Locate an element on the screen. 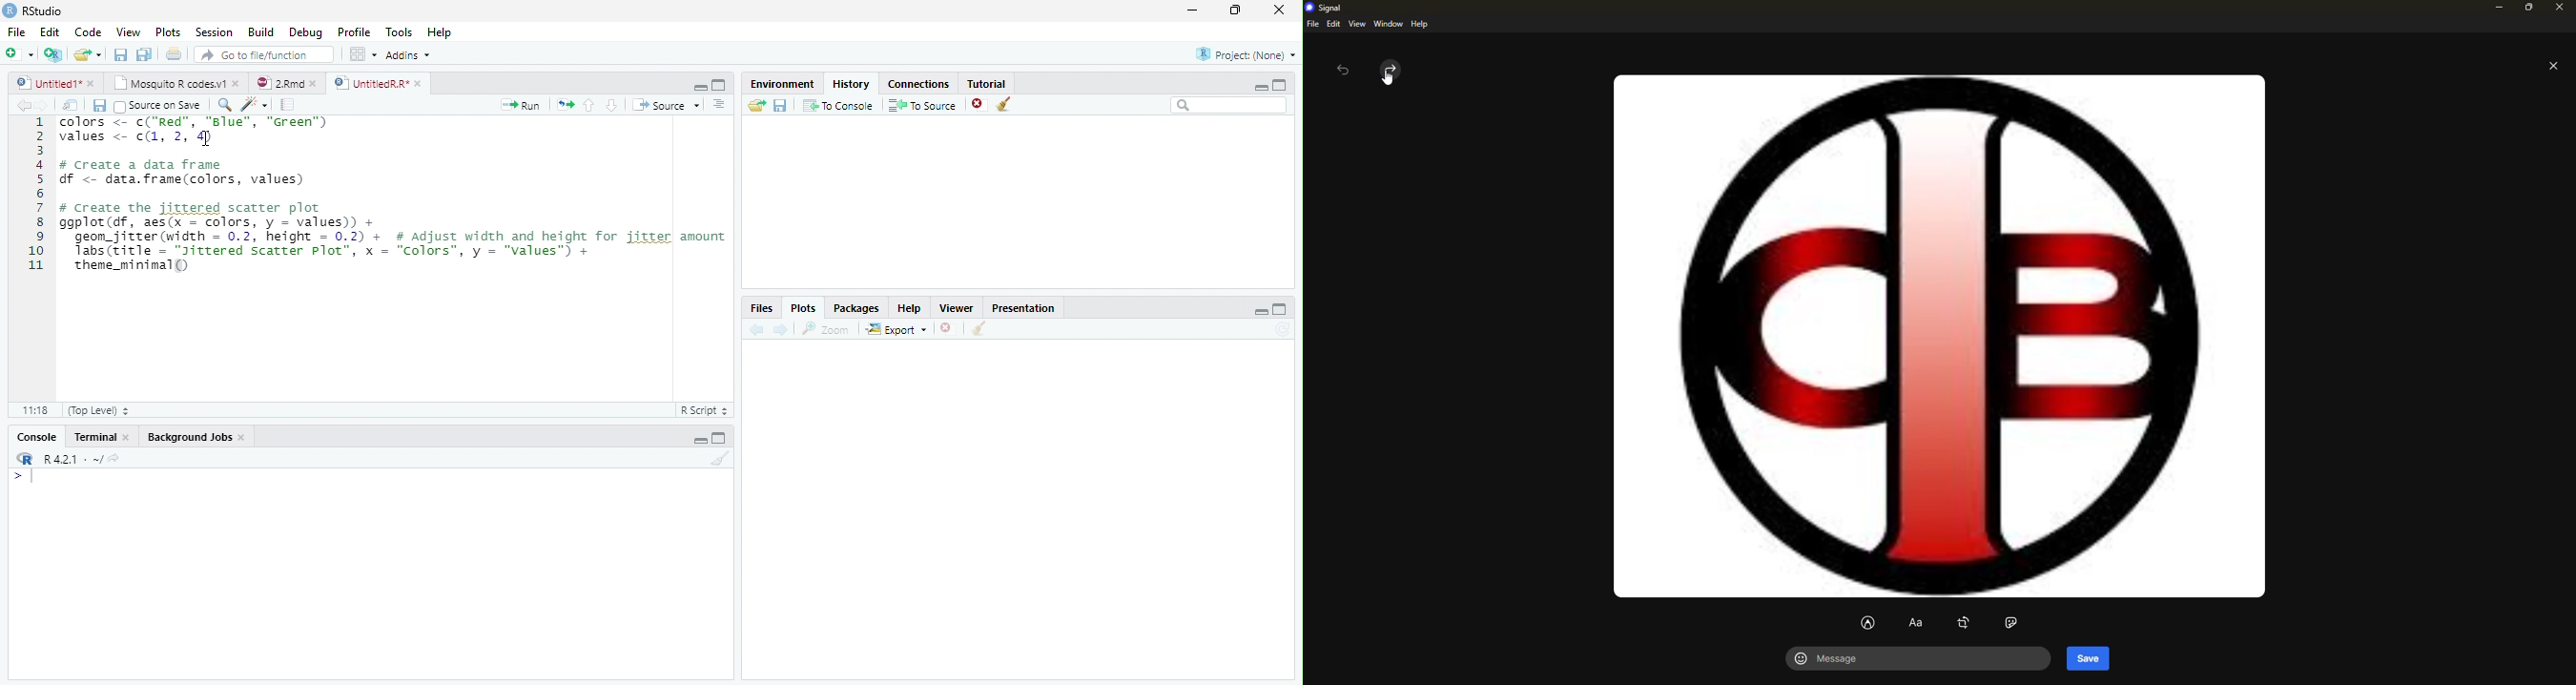 The height and width of the screenshot is (700, 2576). Re-run the previous code region is located at coordinates (565, 105).